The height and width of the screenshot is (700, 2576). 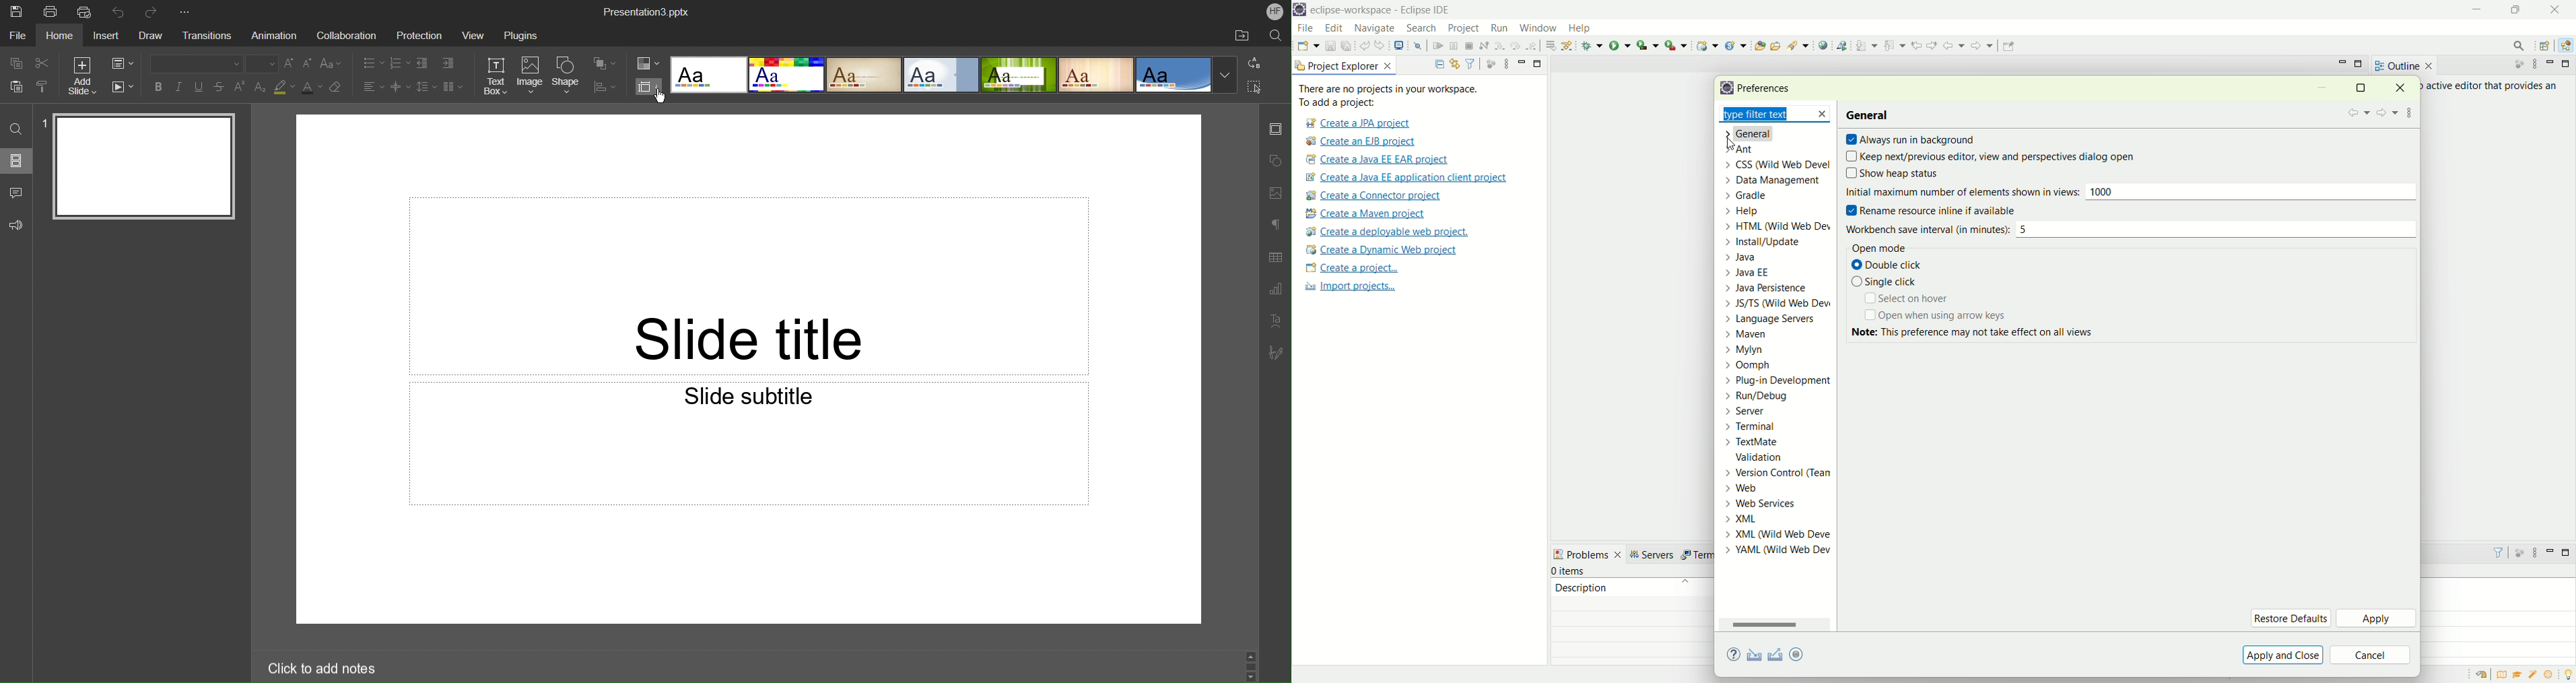 What do you see at coordinates (2404, 66) in the screenshot?
I see `outline` at bounding box center [2404, 66].